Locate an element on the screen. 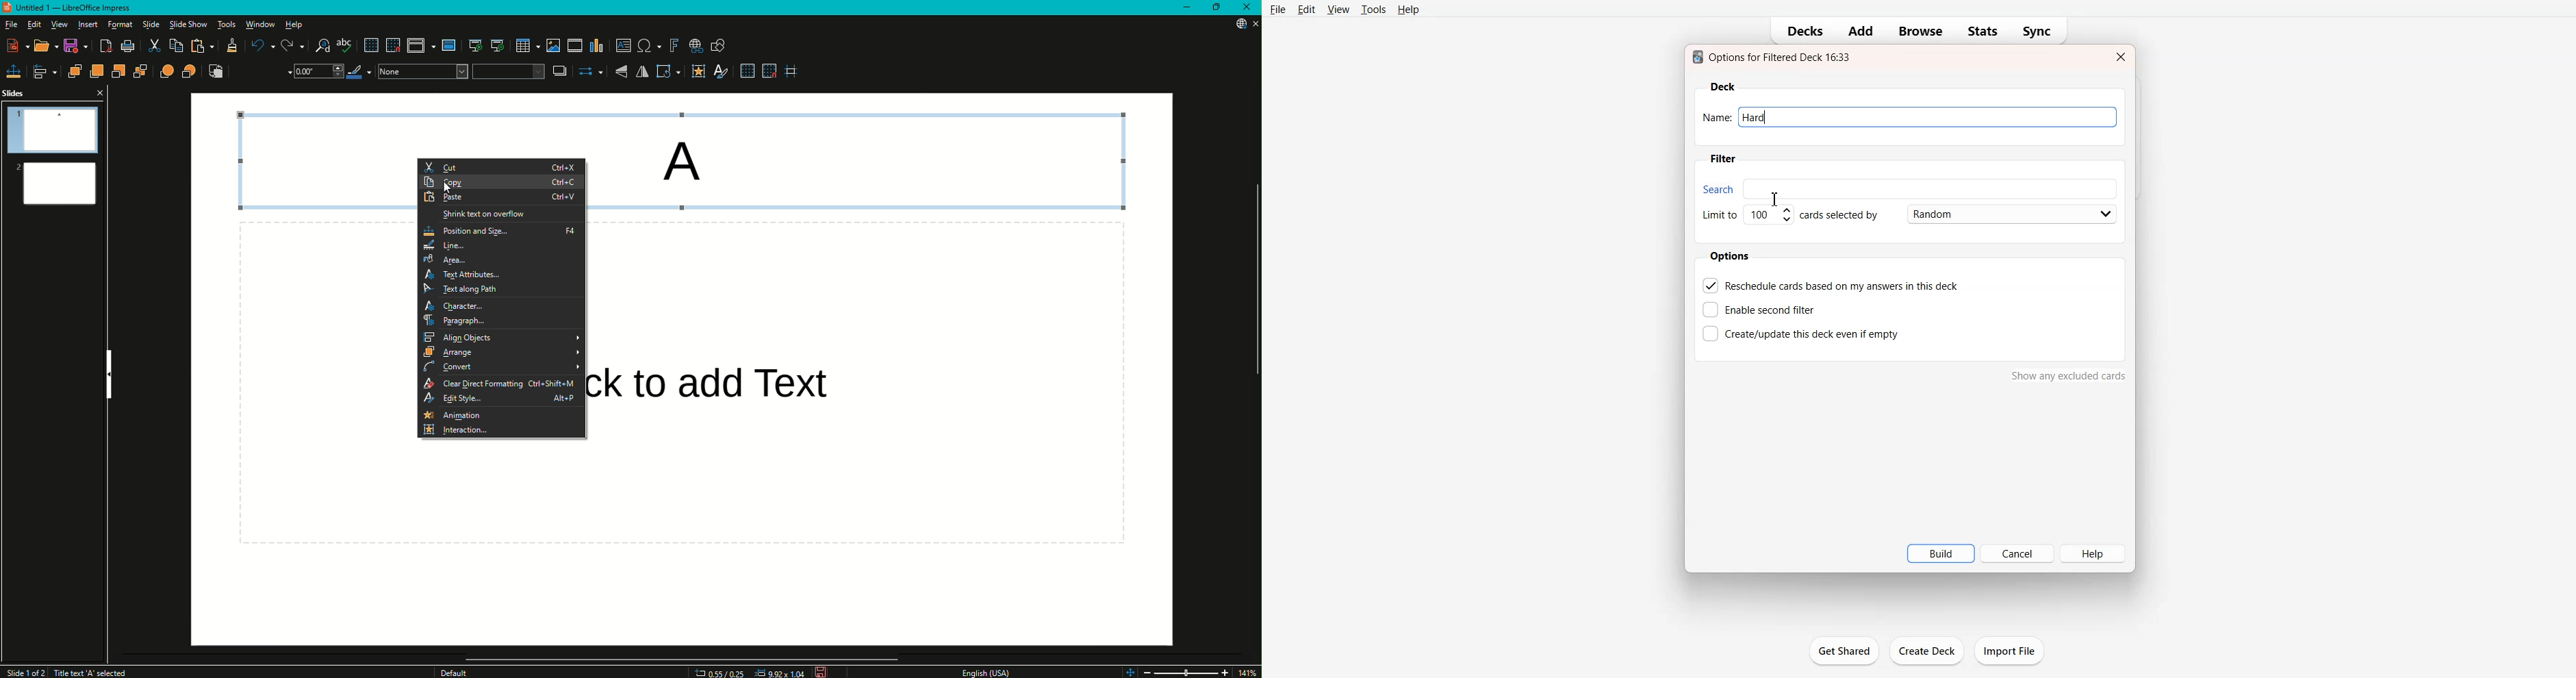  Decks is located at coordinates (1800, 32).